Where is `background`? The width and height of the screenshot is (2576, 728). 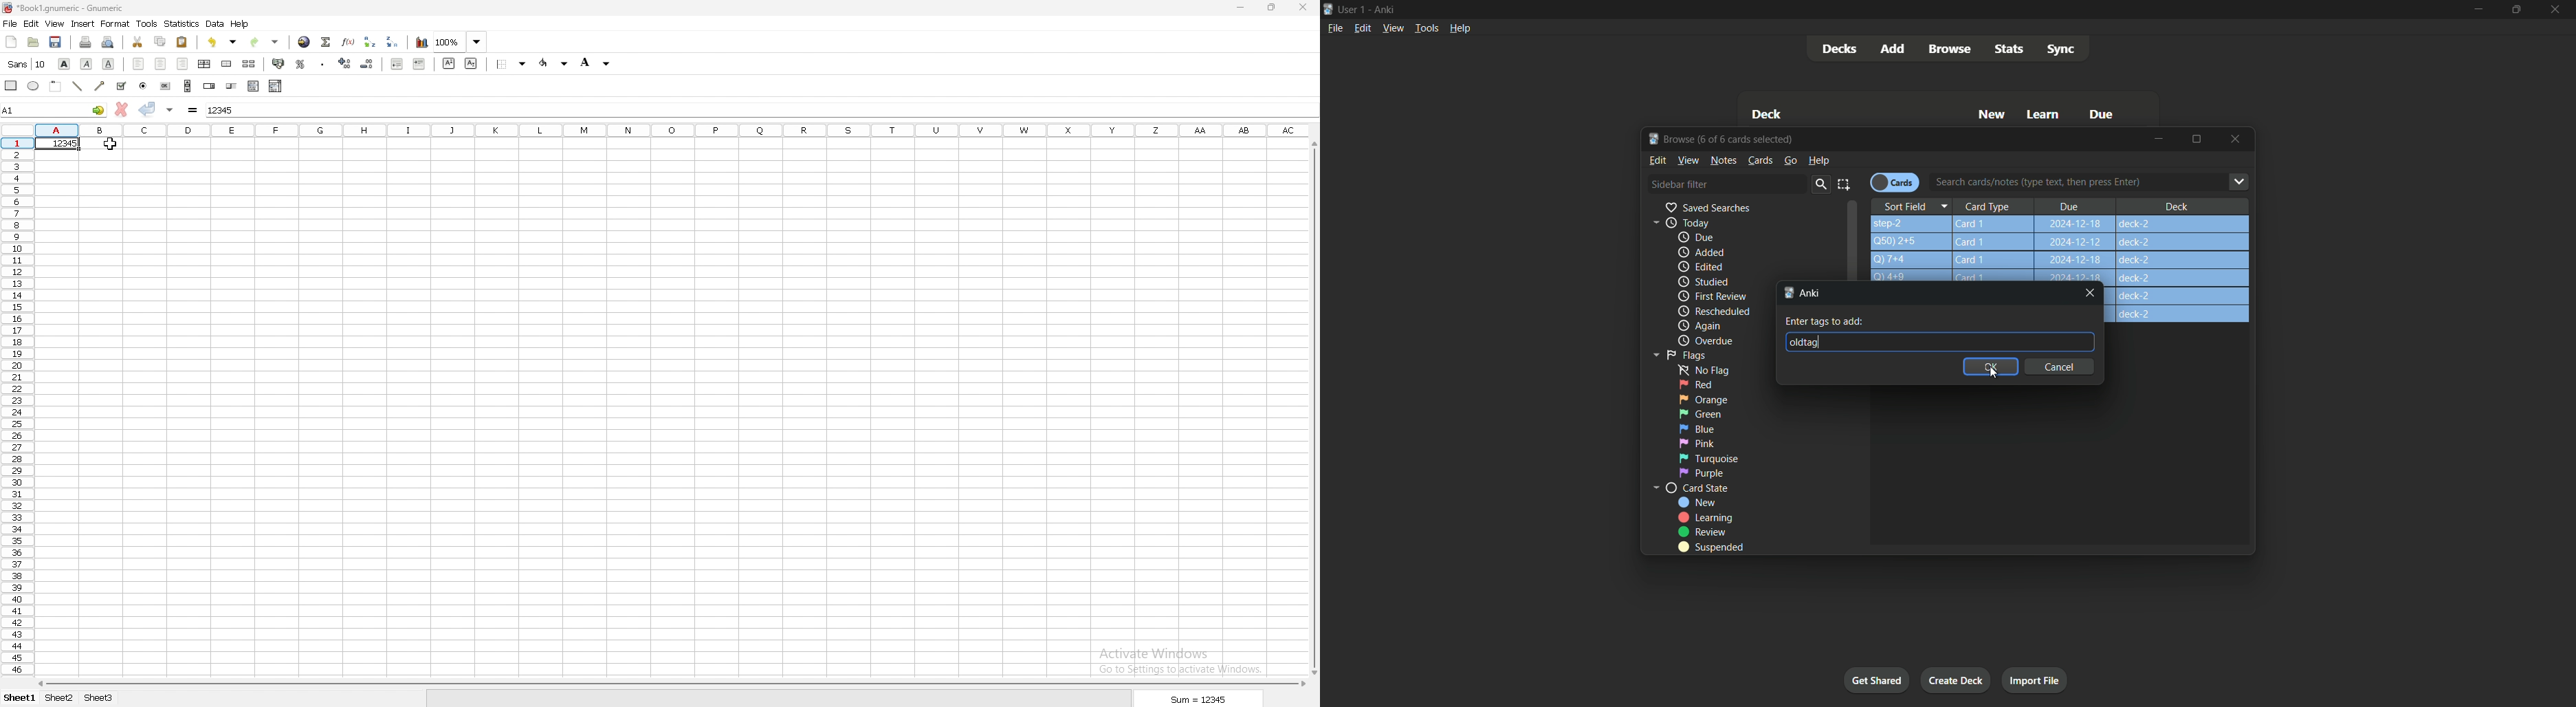
background is located at coordinates (597, 62).